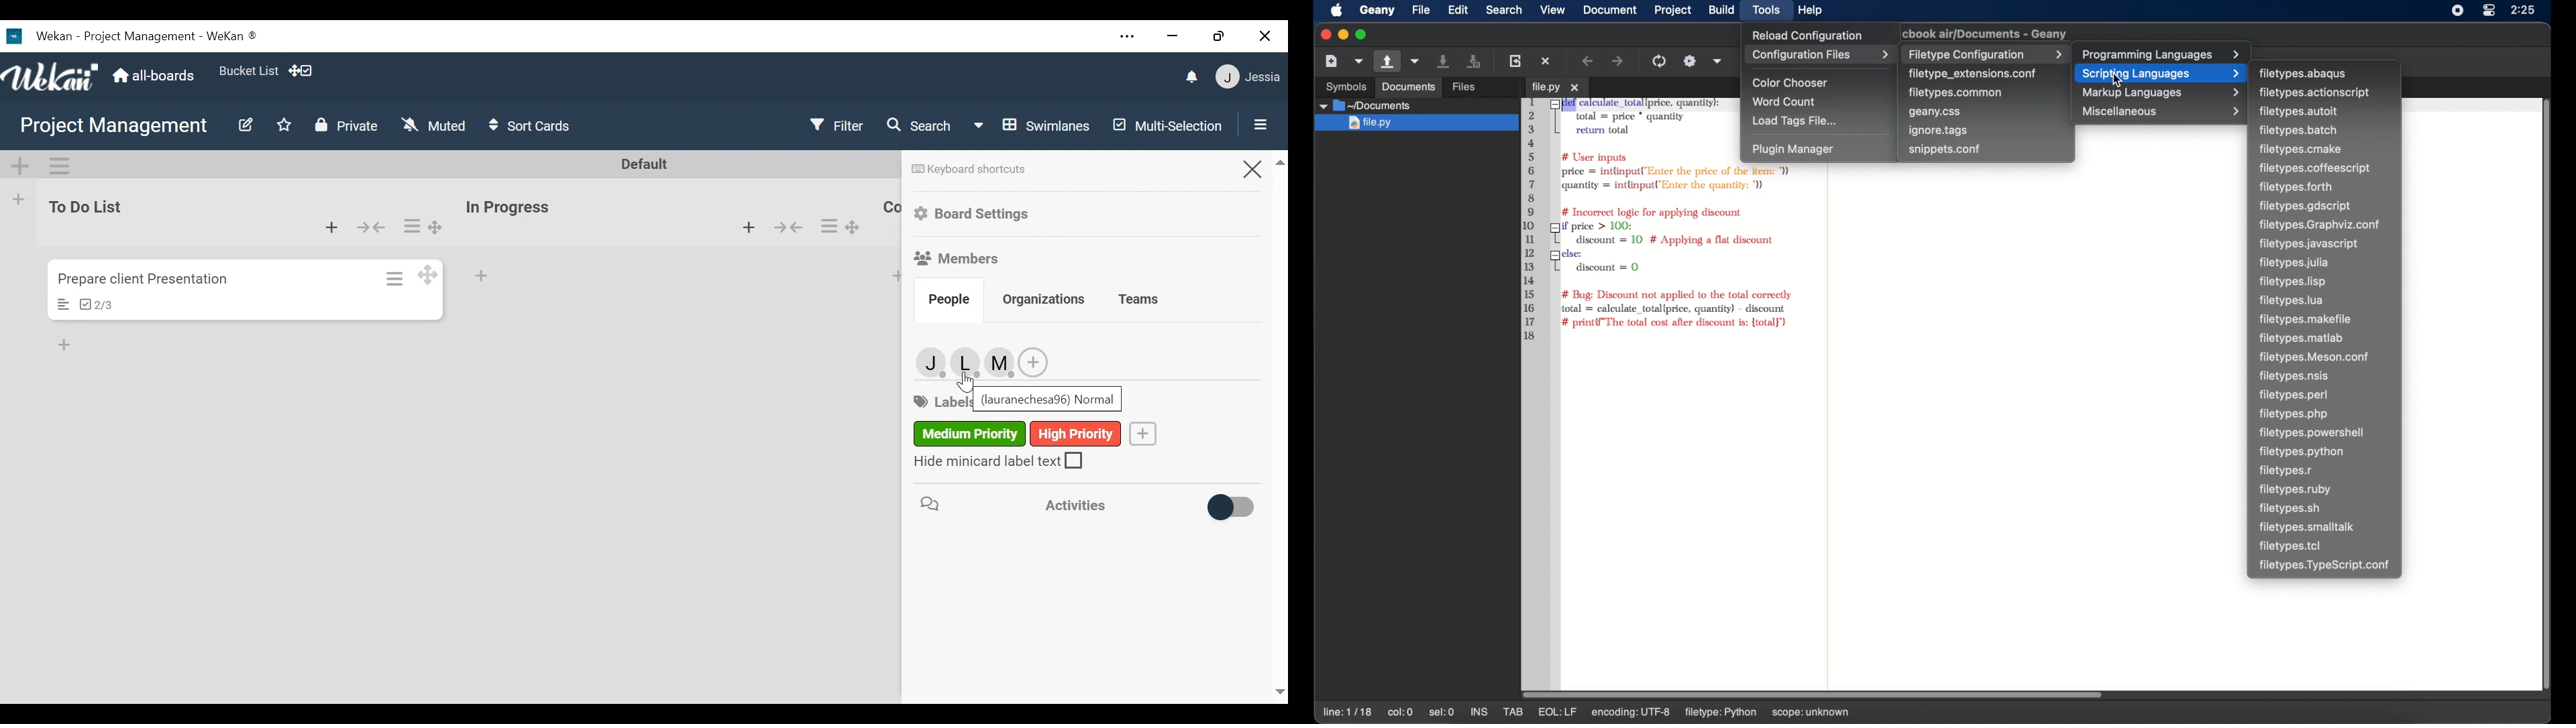 The image size is (2576, 728). What do you see at coordinates (345, 125) in the screenshot?
I see `Private` at bounding box center [345, 125].